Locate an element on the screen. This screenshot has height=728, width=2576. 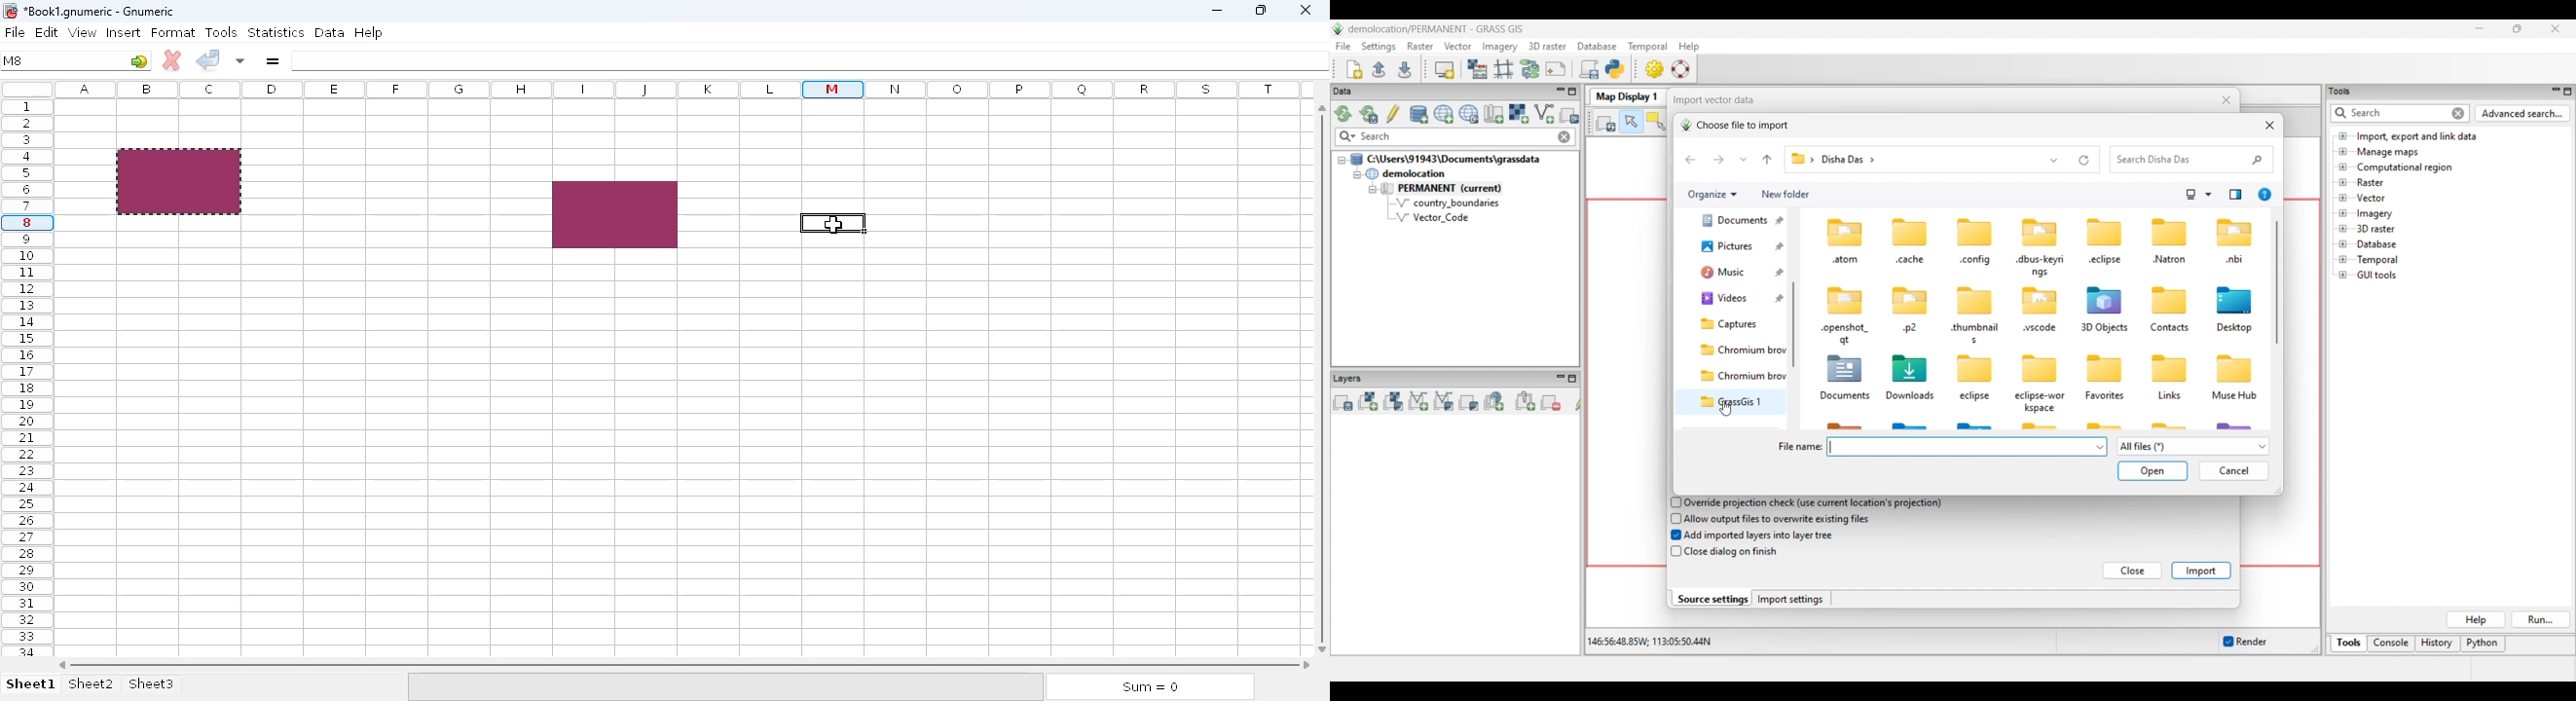
rows is located at coordinates (23, 381).